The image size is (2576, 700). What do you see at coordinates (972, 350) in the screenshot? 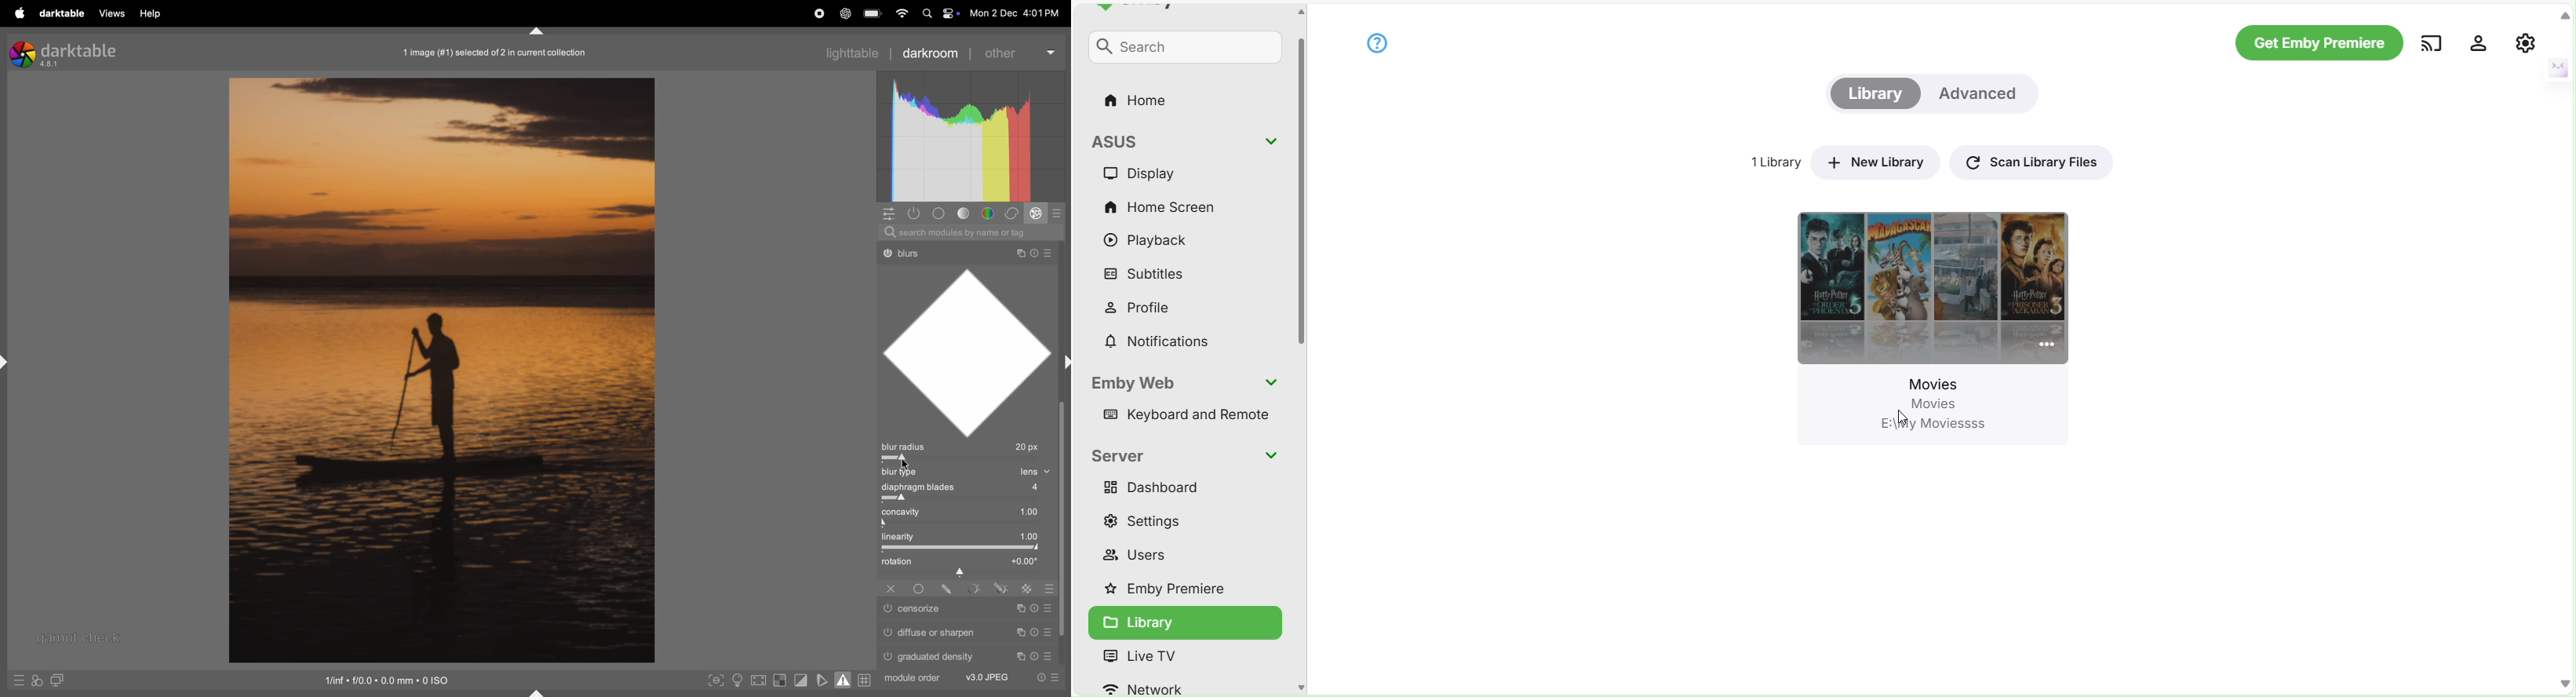
I see `shape` at bounding box center [972, 350].